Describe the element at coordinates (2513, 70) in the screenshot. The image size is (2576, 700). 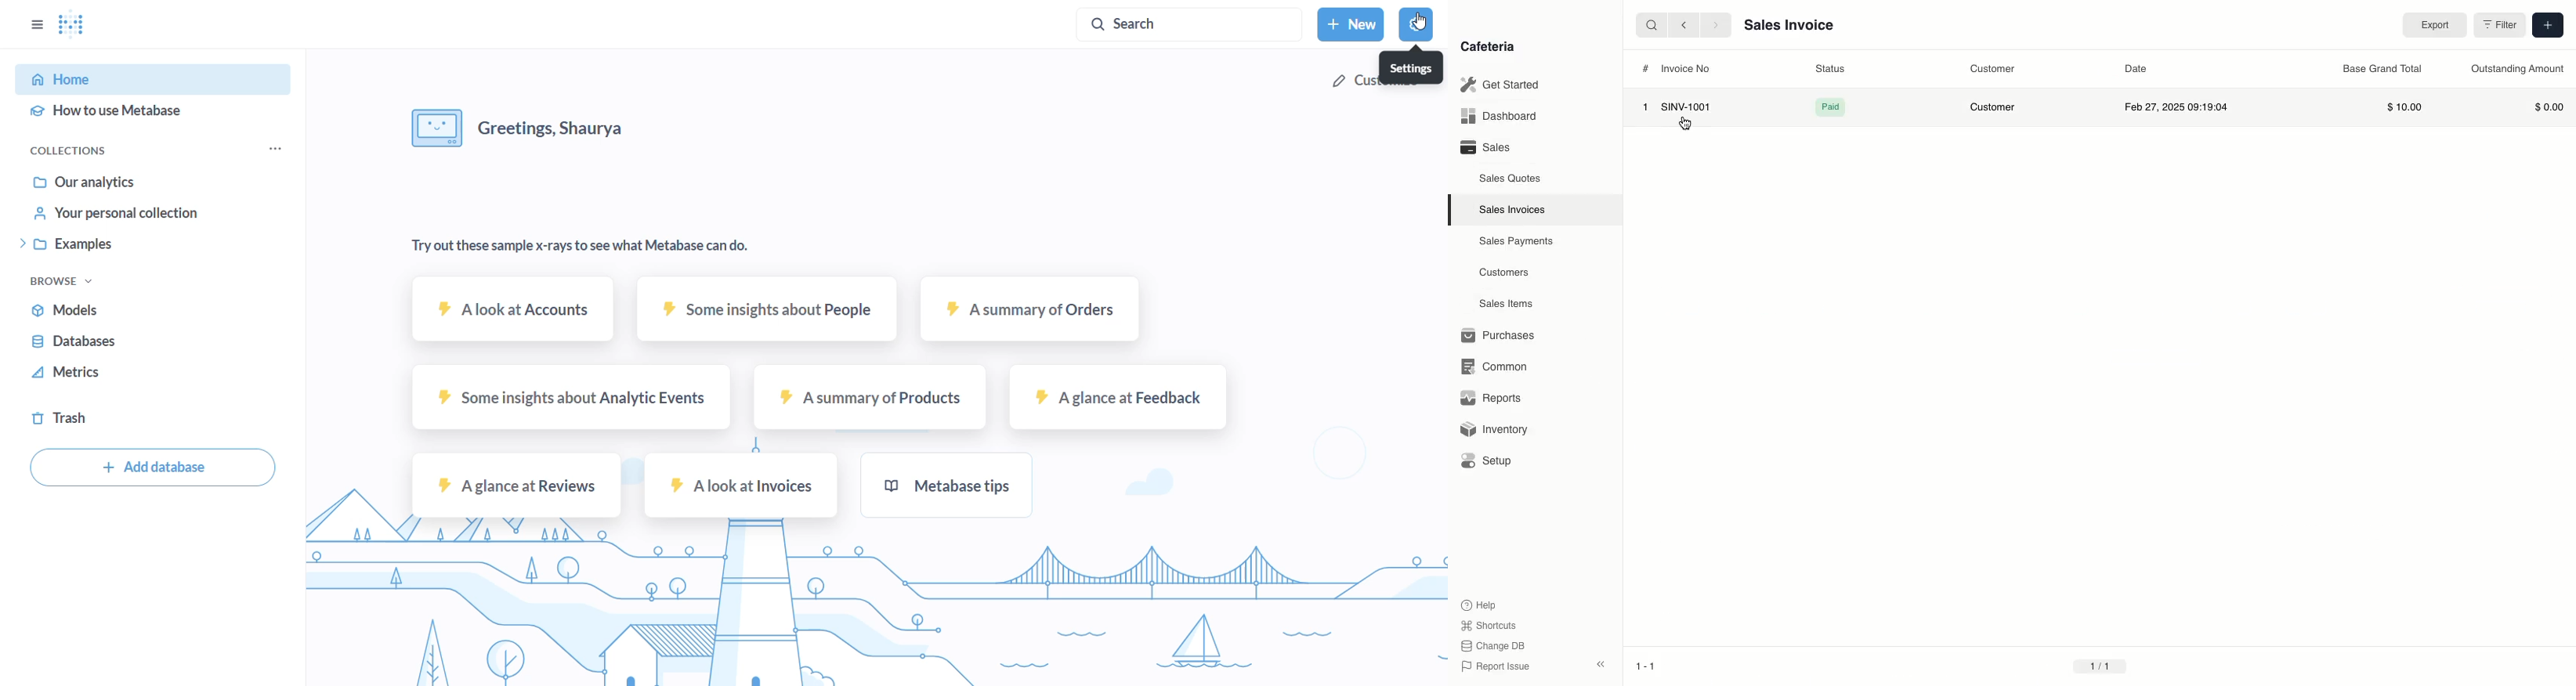
I see `Outstanding Amount` at that location.